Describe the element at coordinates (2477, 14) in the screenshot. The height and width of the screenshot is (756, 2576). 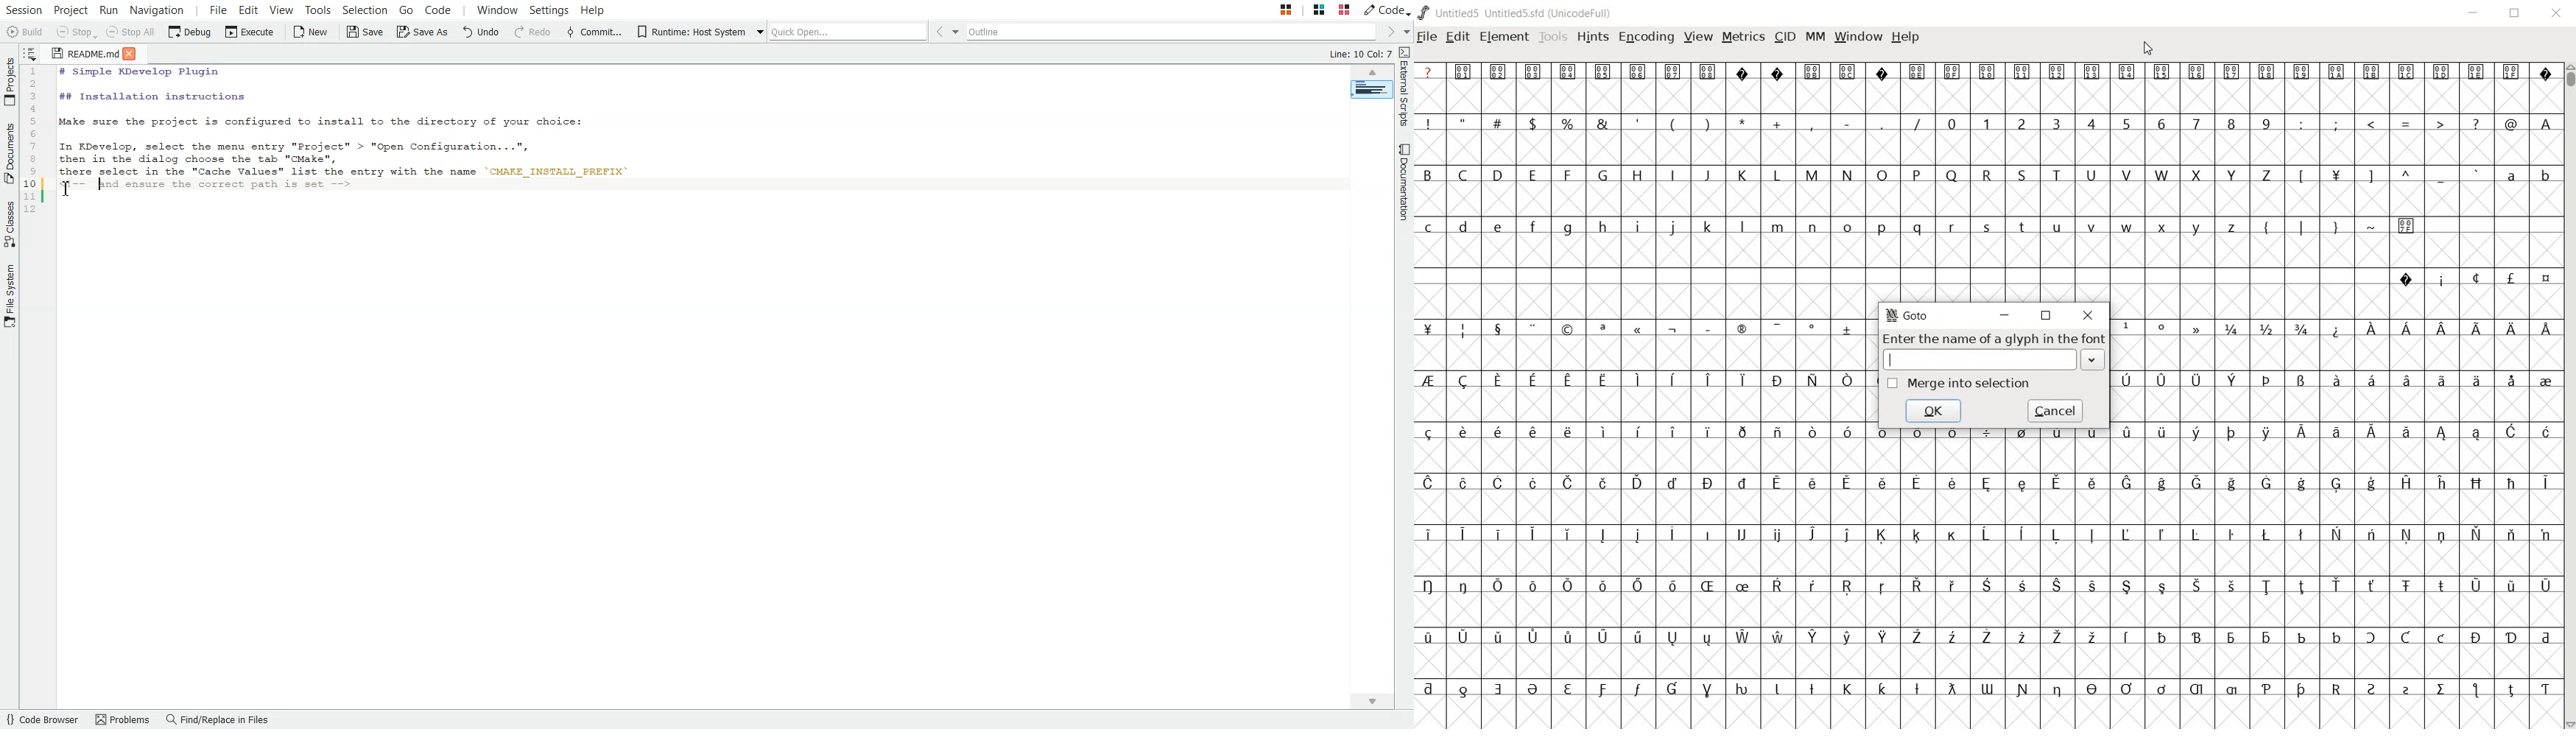
I see `minimize` at that location.